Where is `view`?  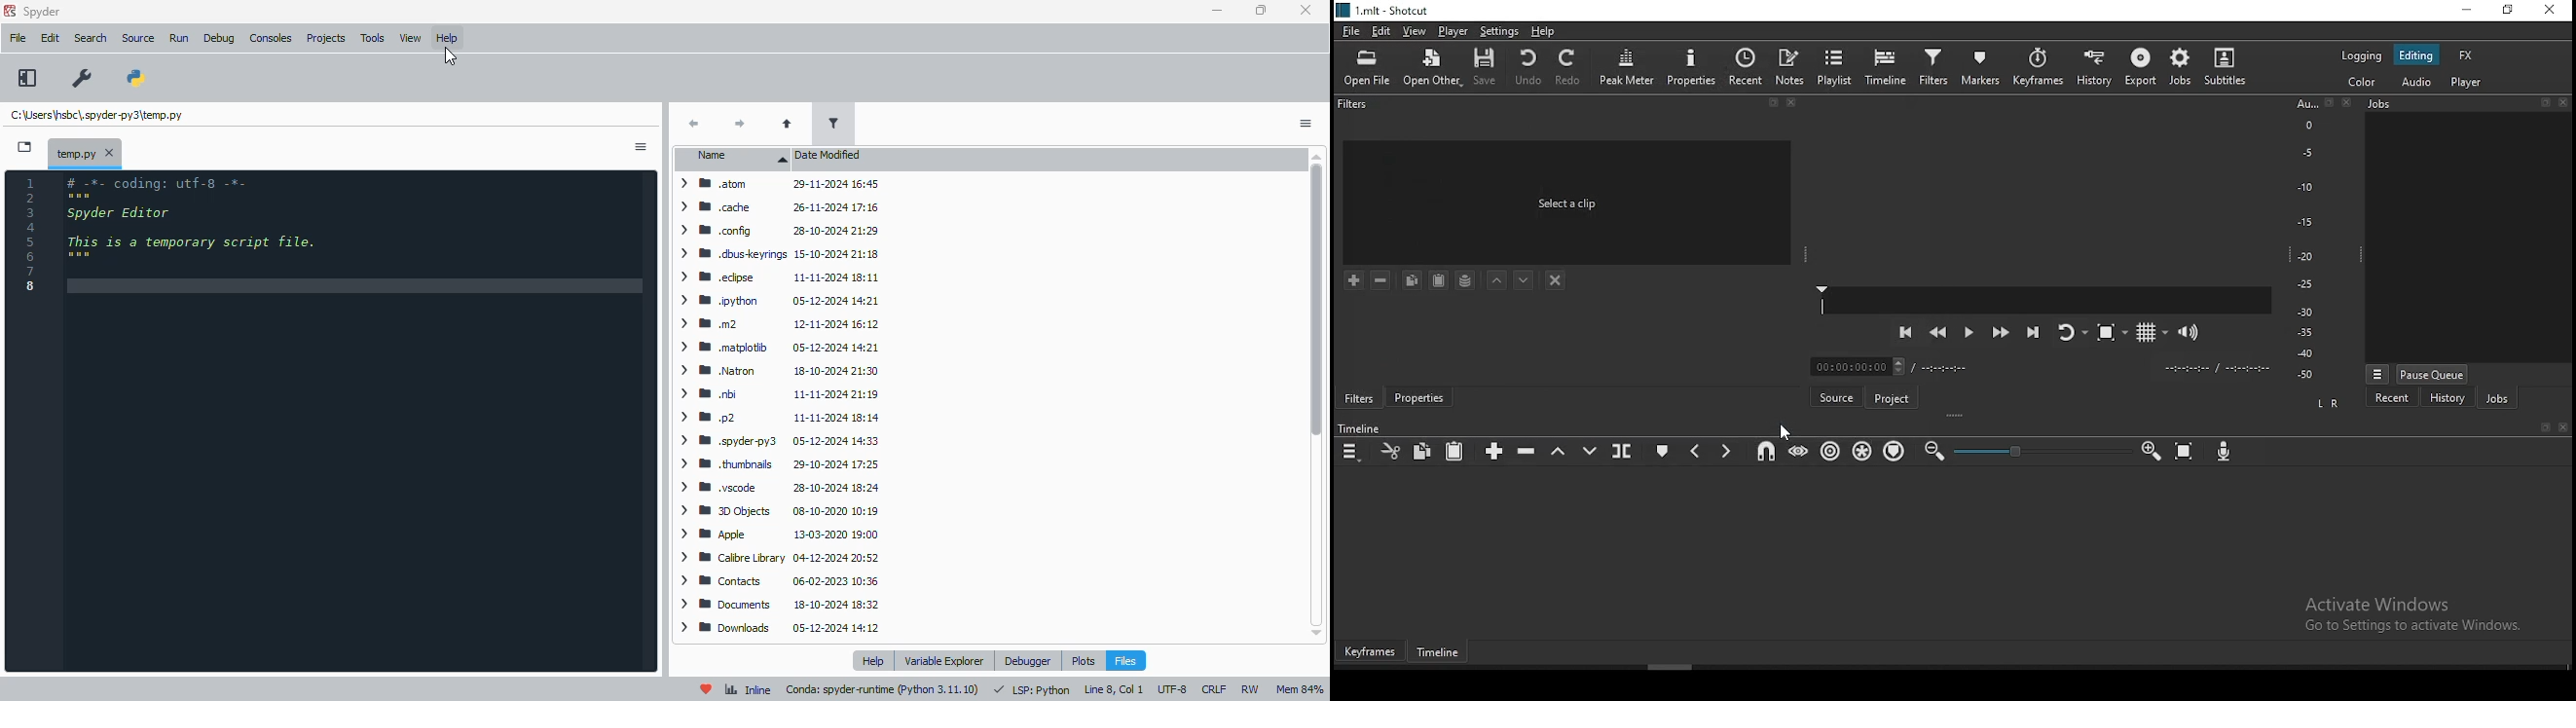 view is located at coordinates (411, 38).